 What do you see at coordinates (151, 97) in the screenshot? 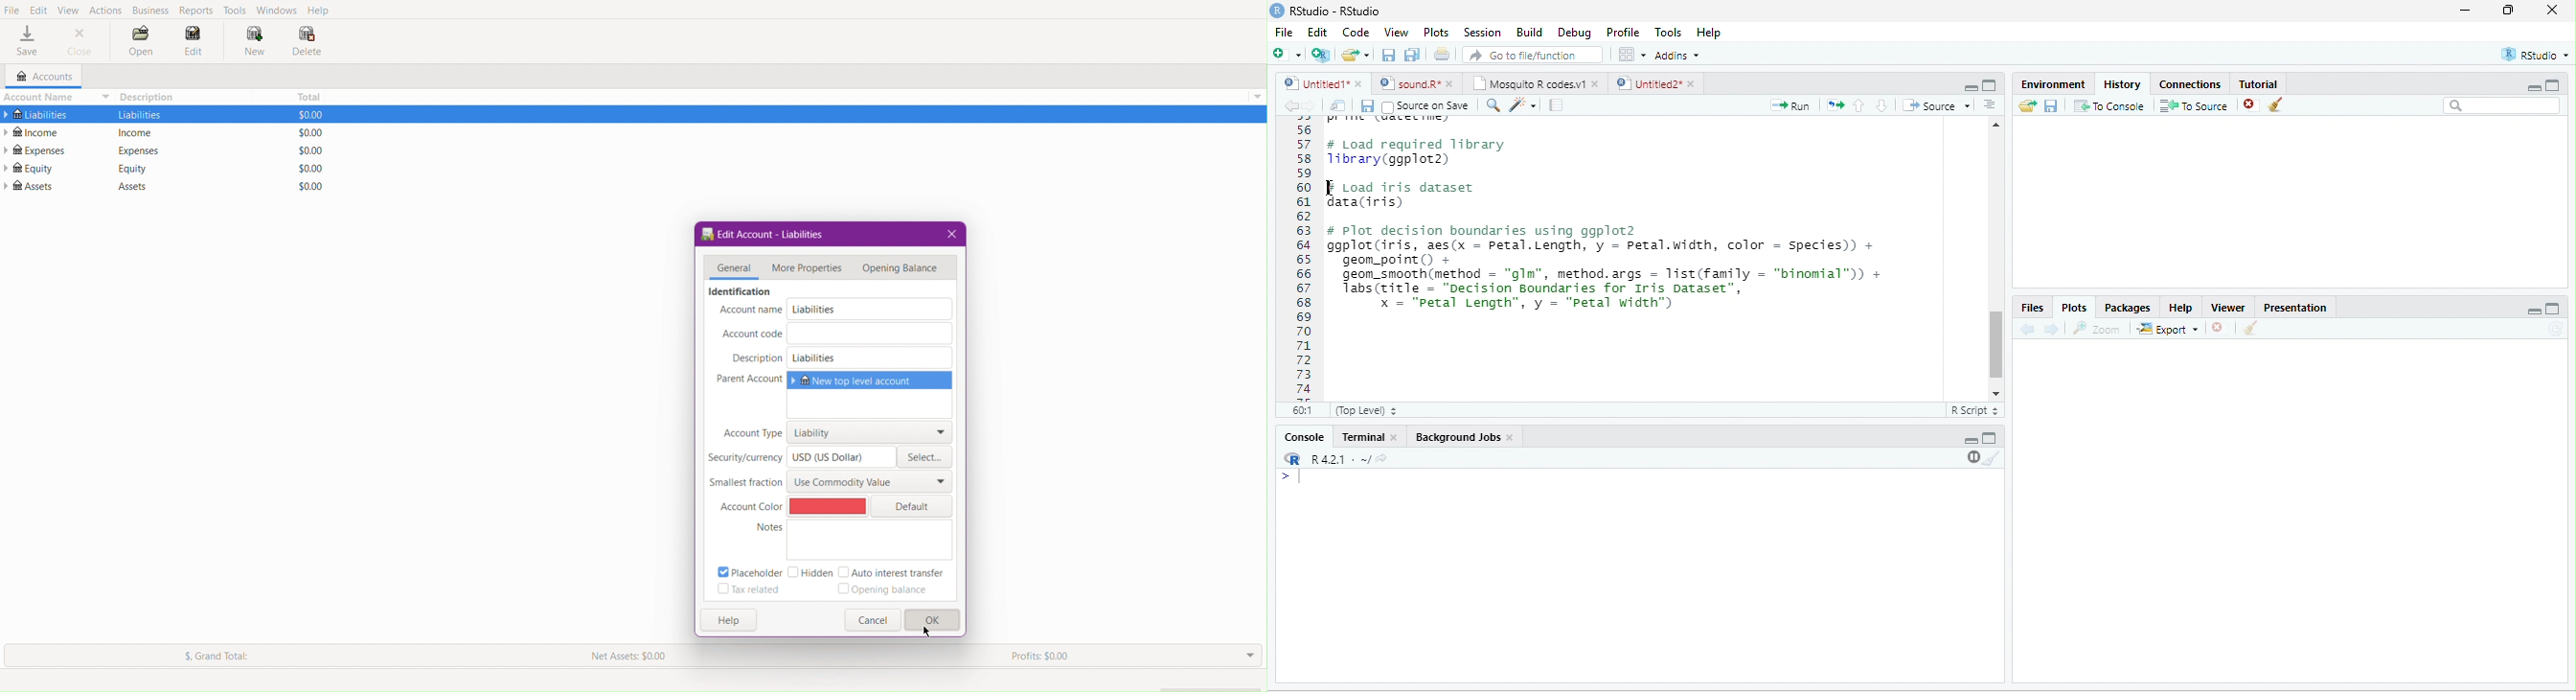
I see `Description` at bounding box center [151, 97].